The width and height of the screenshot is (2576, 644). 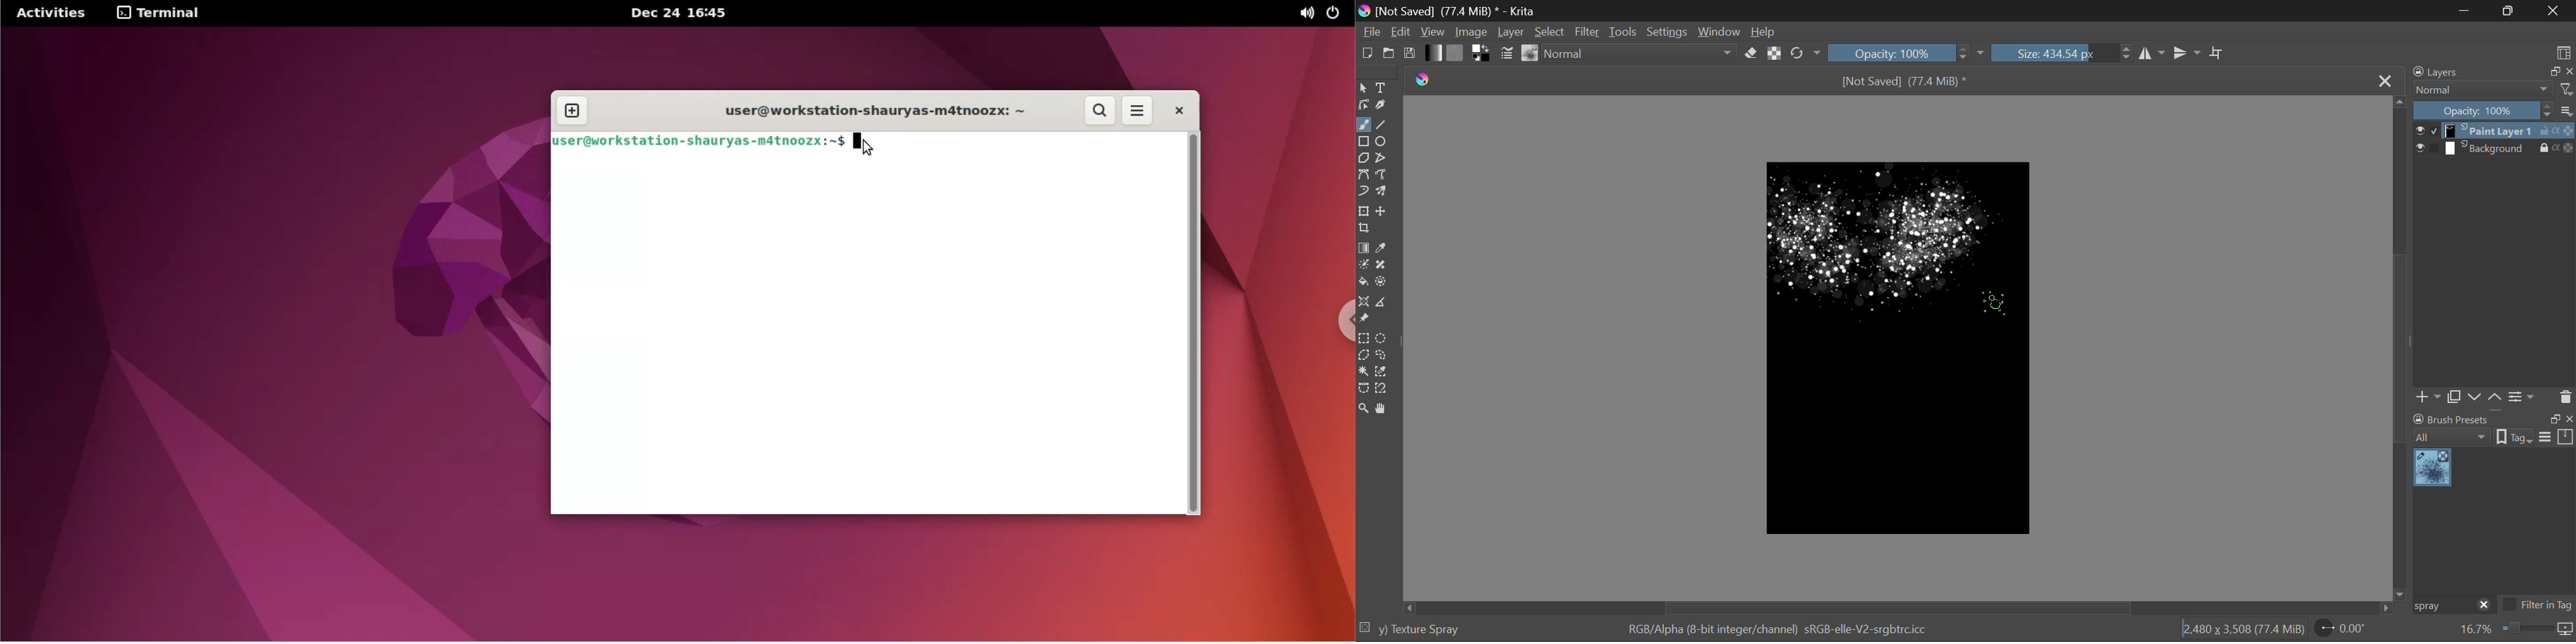 What do you see at coordinates (1364, 142) in the screenshot?
I see `Rectanle` at bounding box center [1364, 142].